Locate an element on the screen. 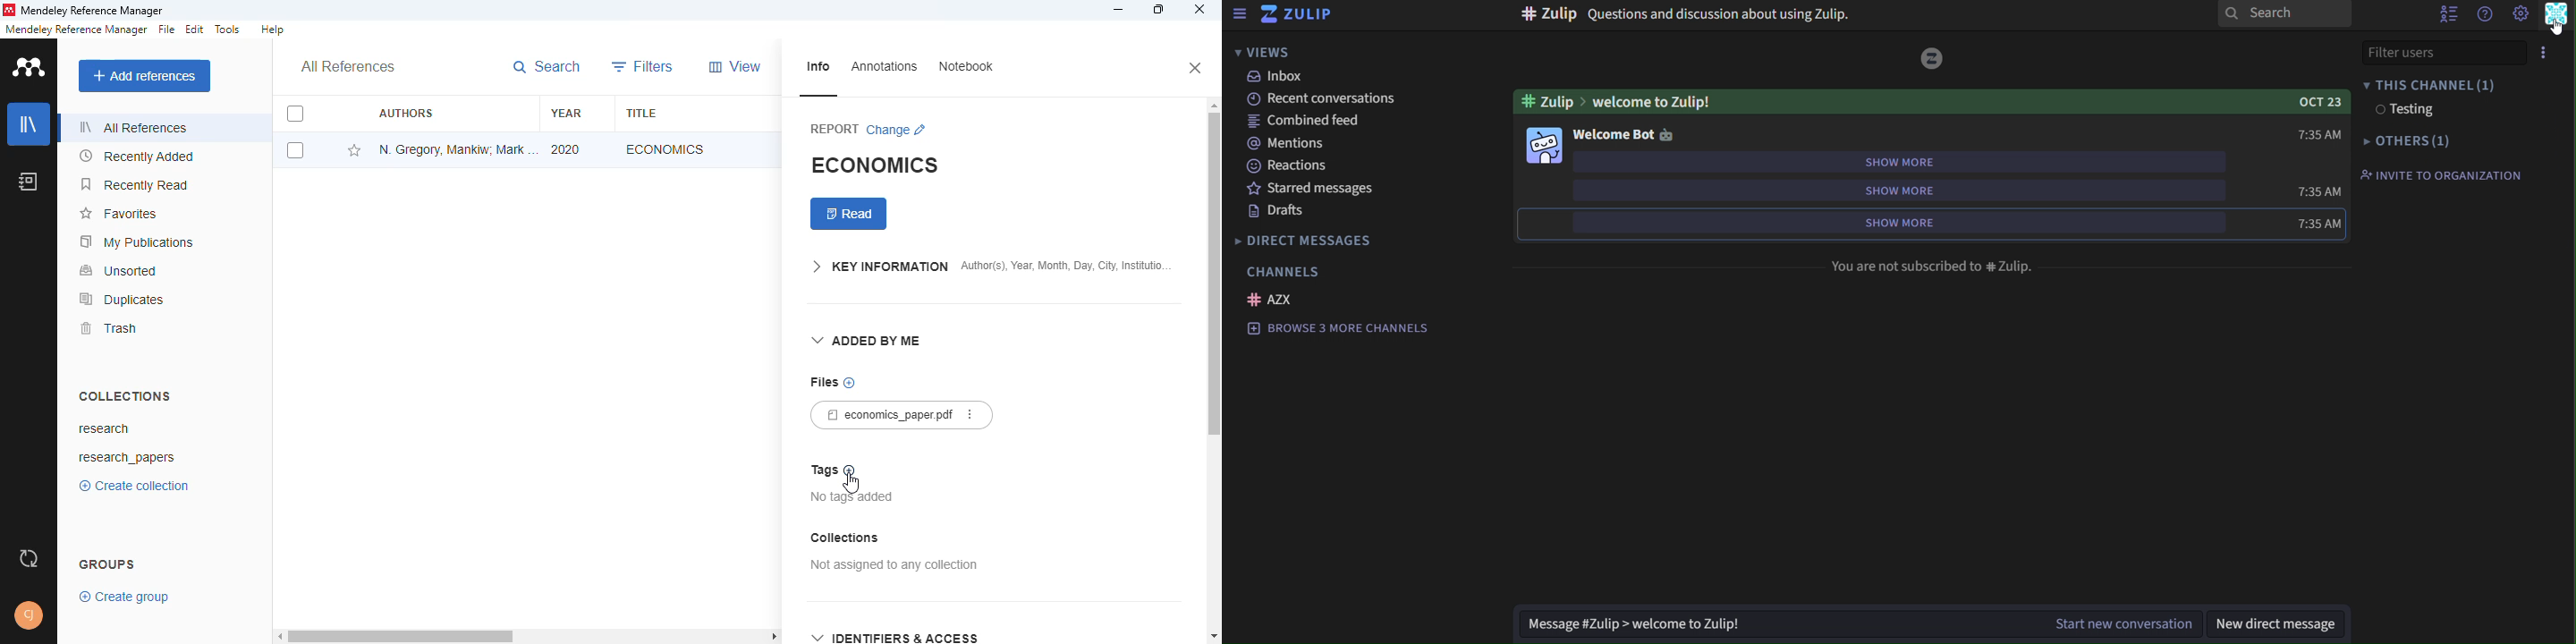 The height and width of the screenshot is (644, 2576). Welcome To Zulip is located at coordinates (1654, 100).